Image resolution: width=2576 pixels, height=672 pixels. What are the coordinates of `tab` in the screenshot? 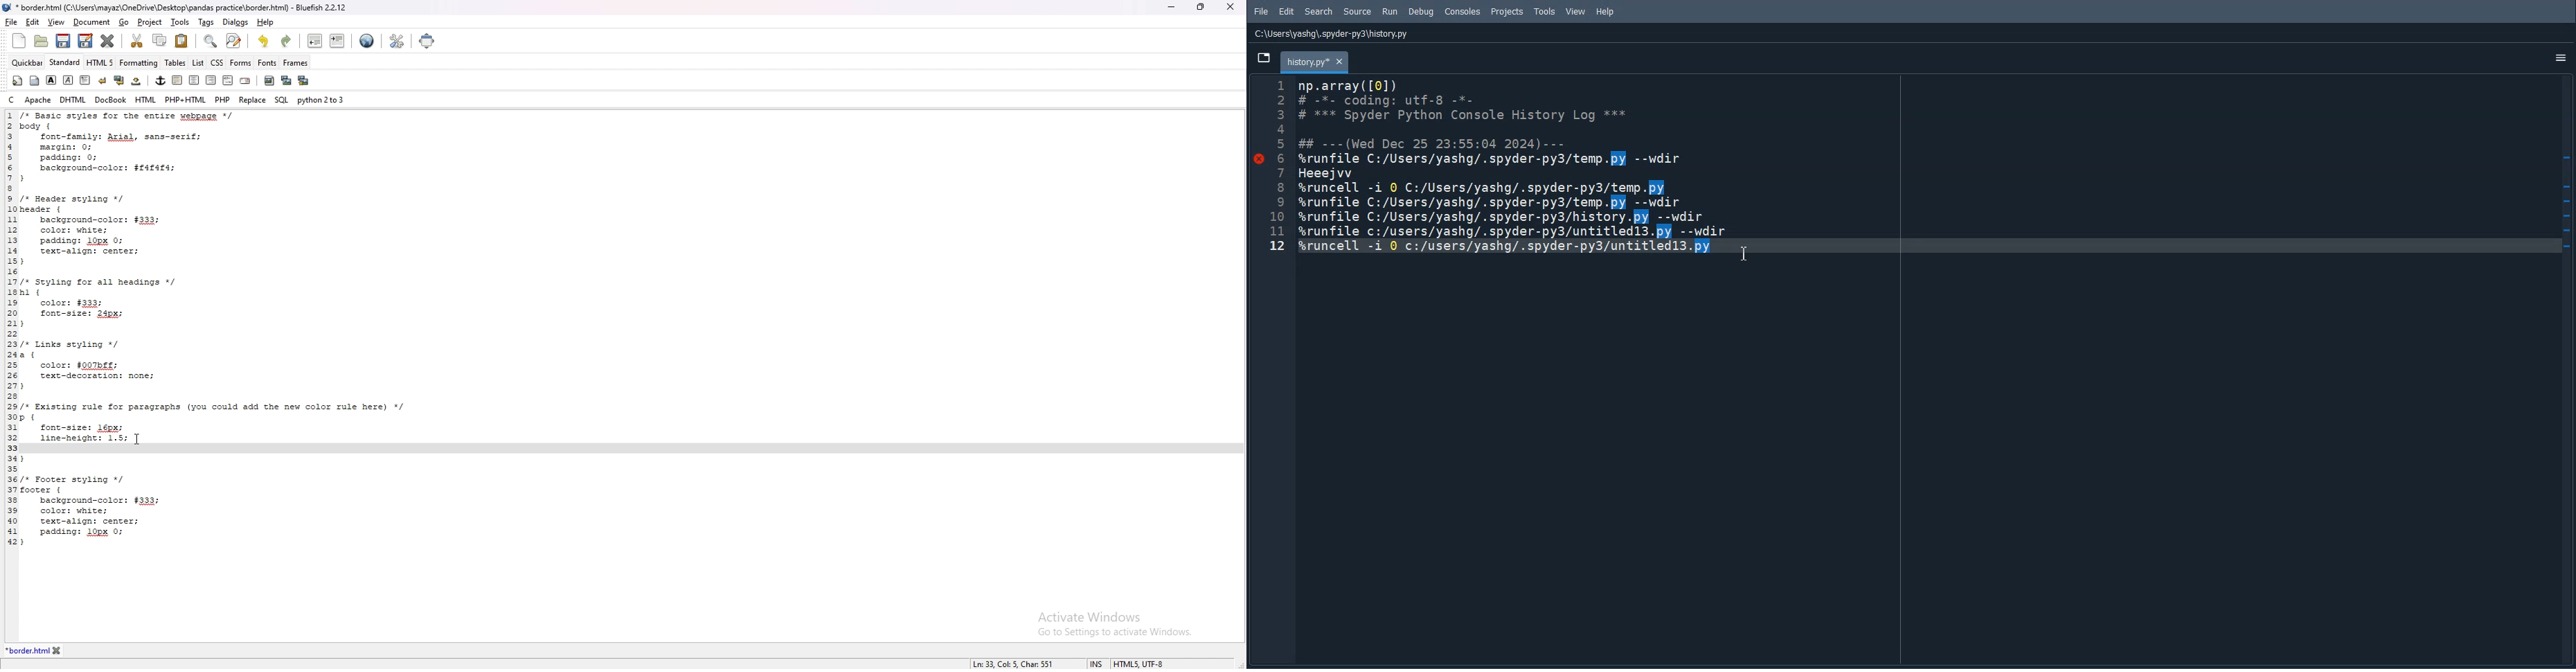 It's located at (26, 650).